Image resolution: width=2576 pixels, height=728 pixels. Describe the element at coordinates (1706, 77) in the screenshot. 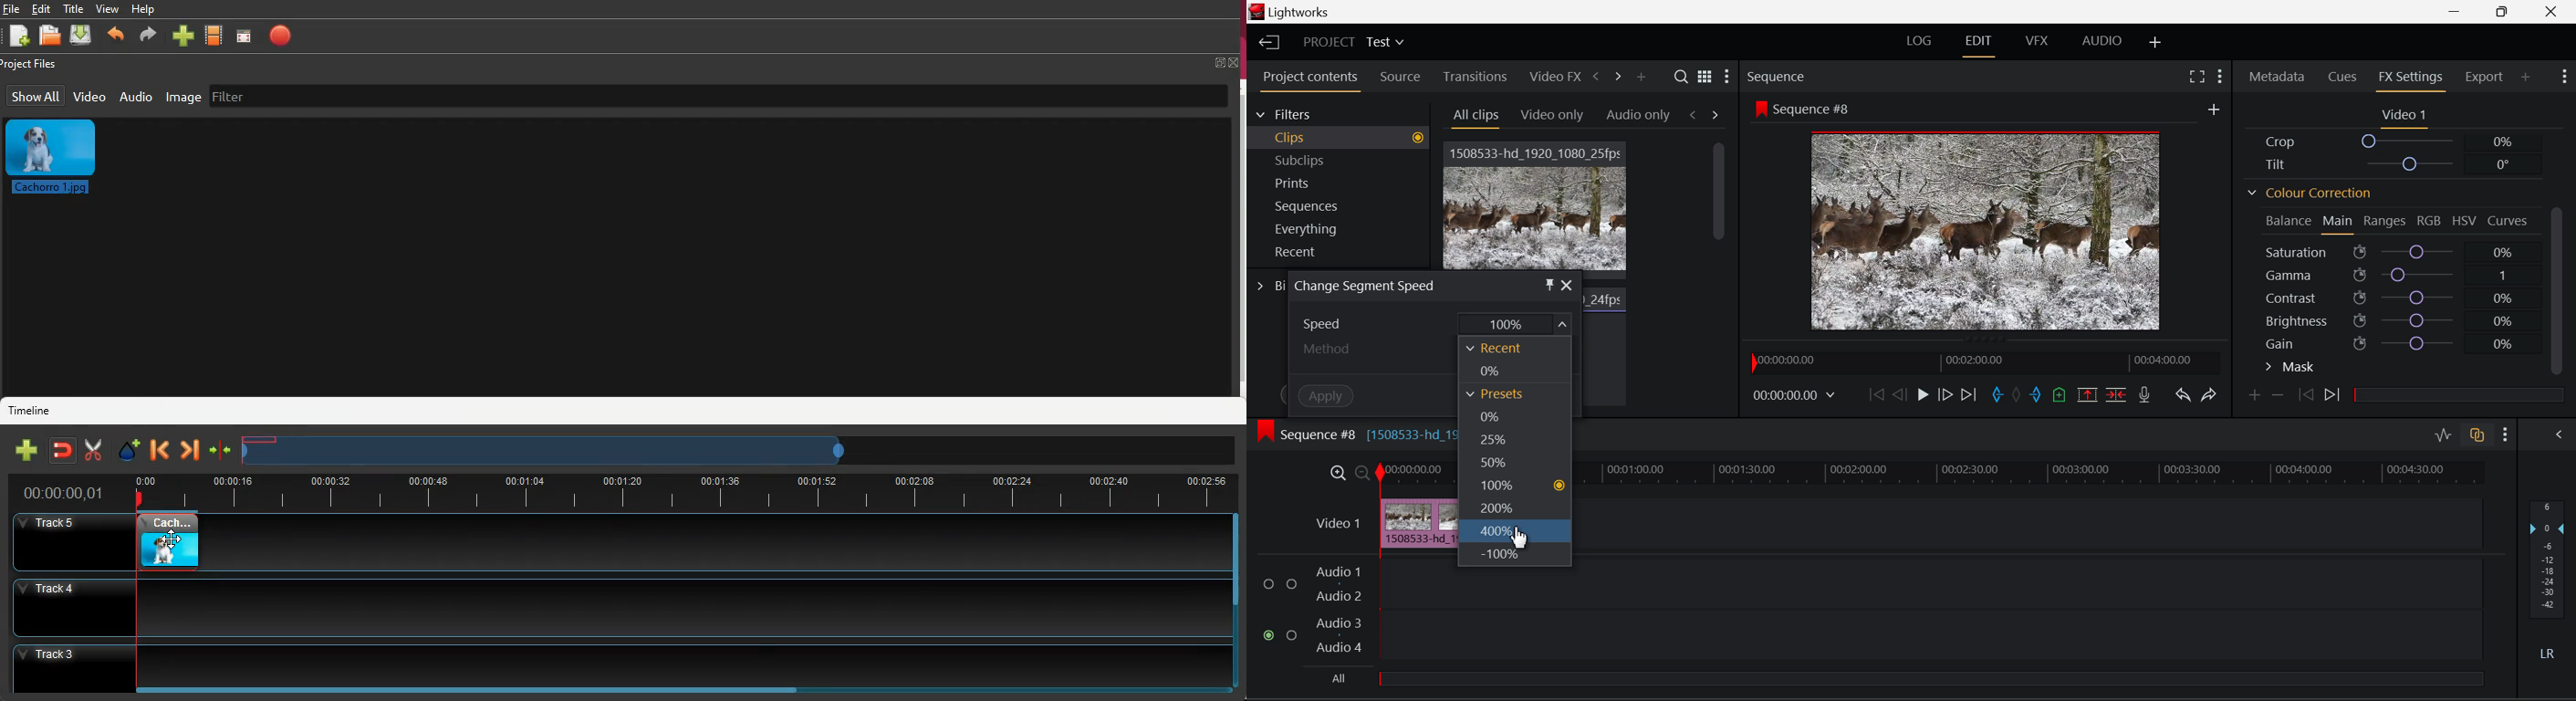

I see `Toggle between list and title view` at that location.